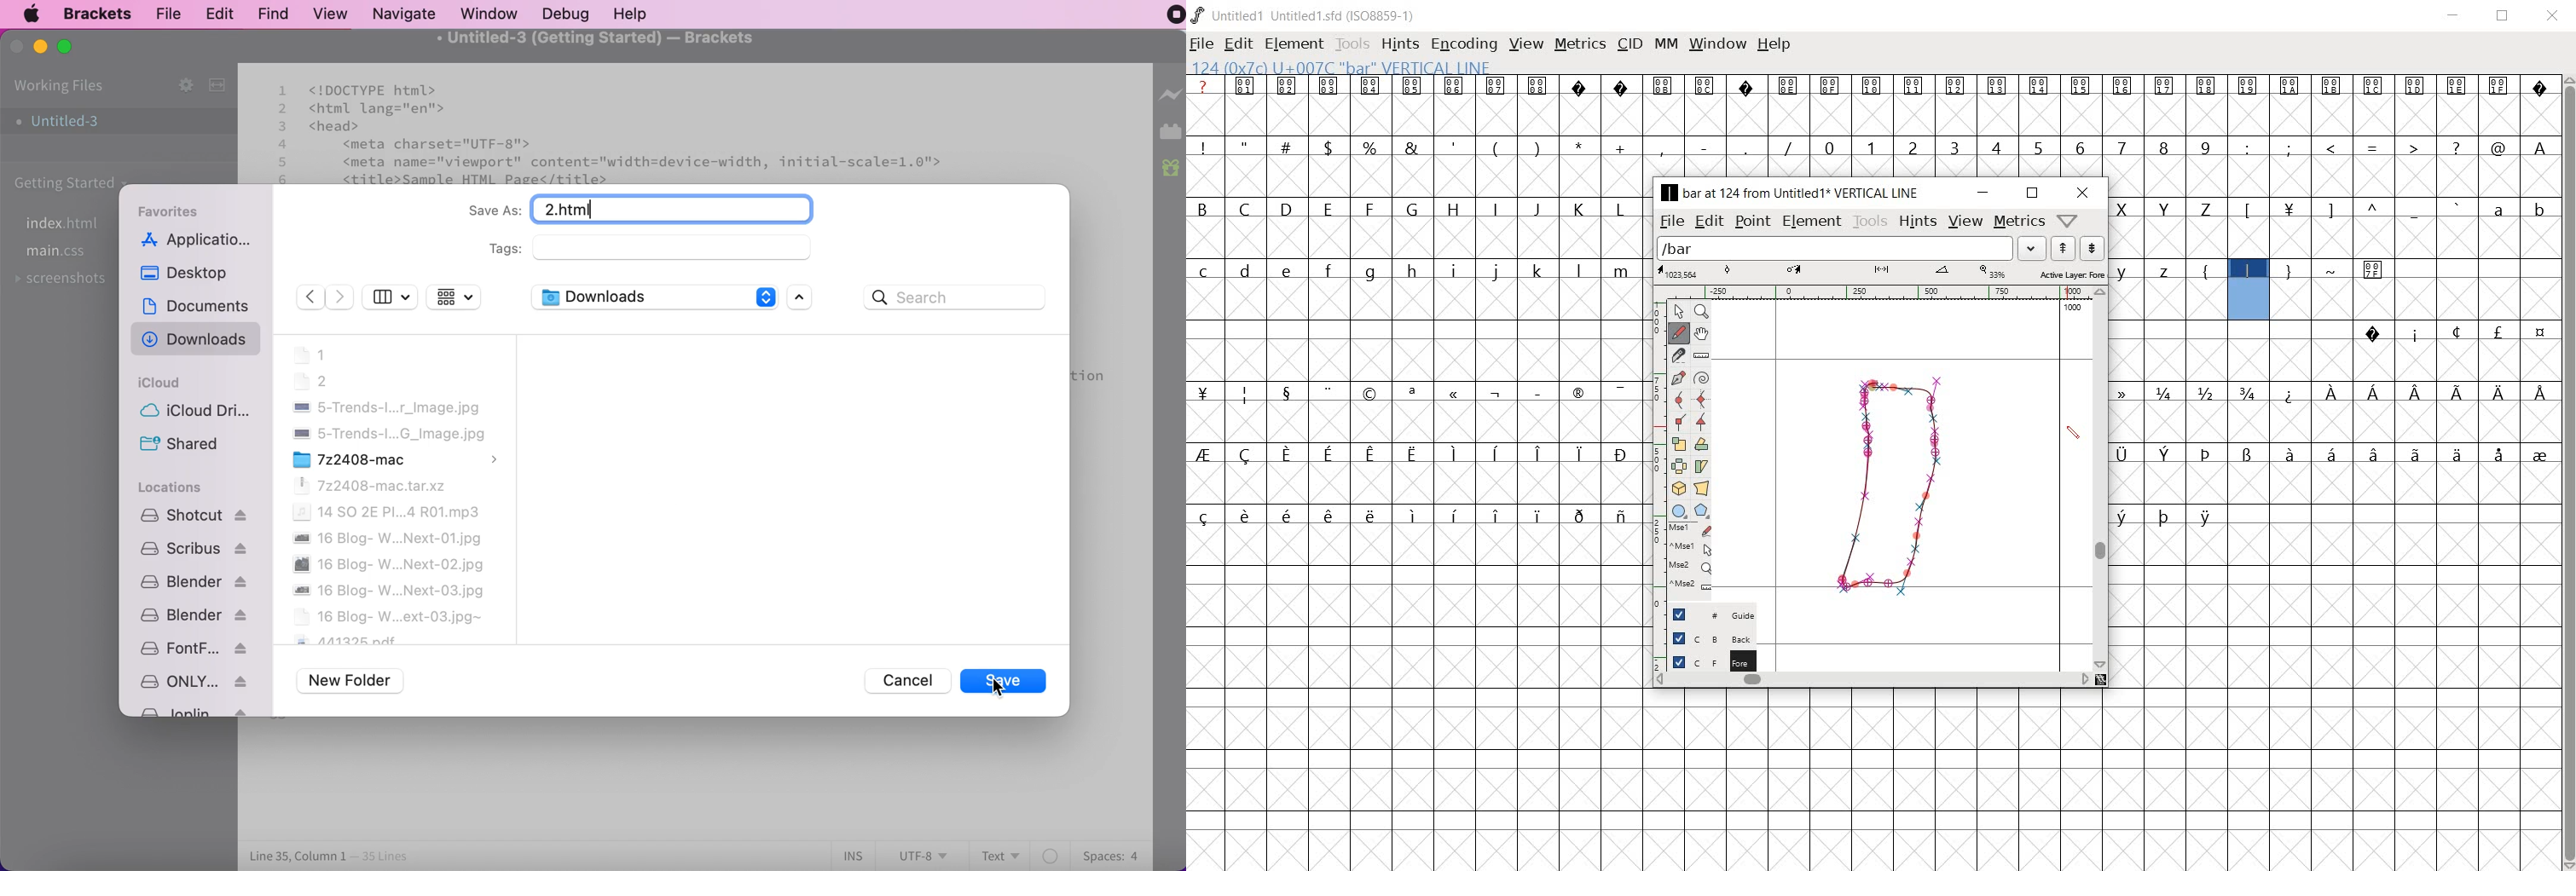 This screenshot has width=2576, height=896. I want to click on 124(0*7c)U+007c"bar"Vertical Line, so click(1350, 66).